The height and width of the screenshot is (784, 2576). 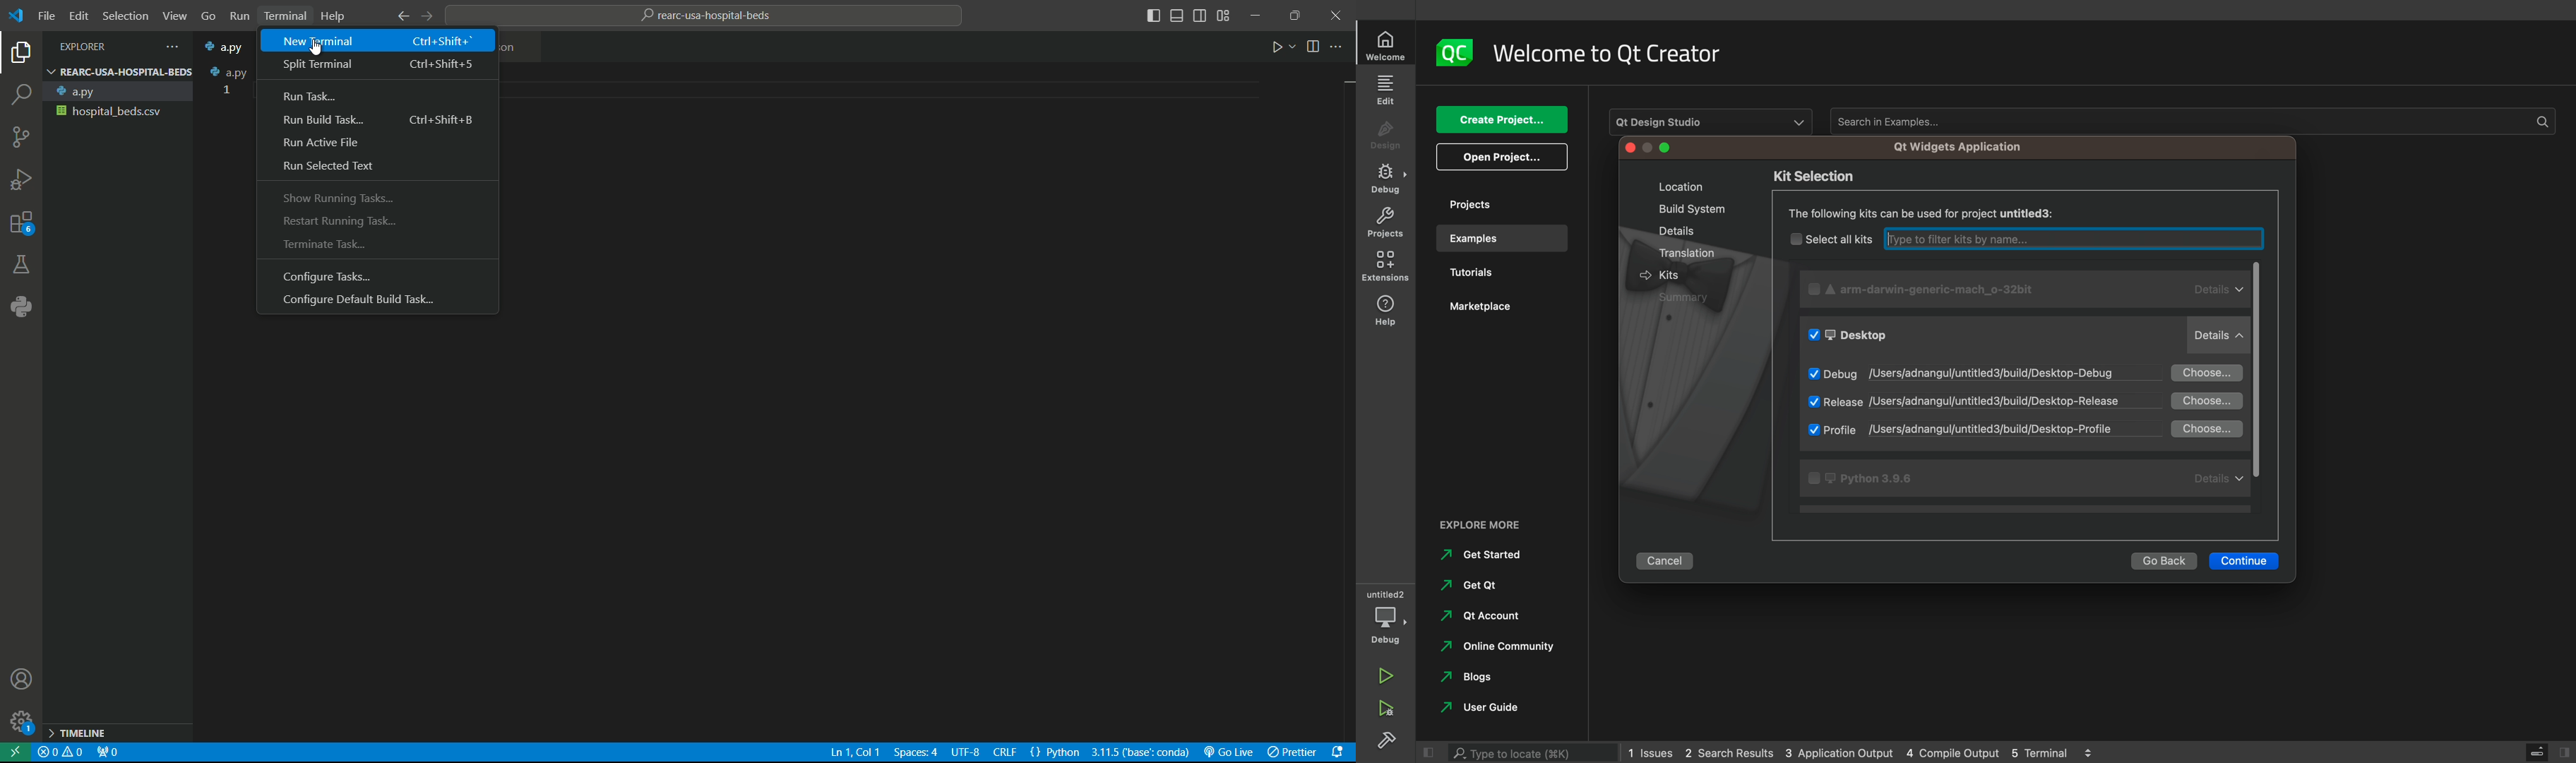 I want to click on go live extension, so click(x=1230, y=753).